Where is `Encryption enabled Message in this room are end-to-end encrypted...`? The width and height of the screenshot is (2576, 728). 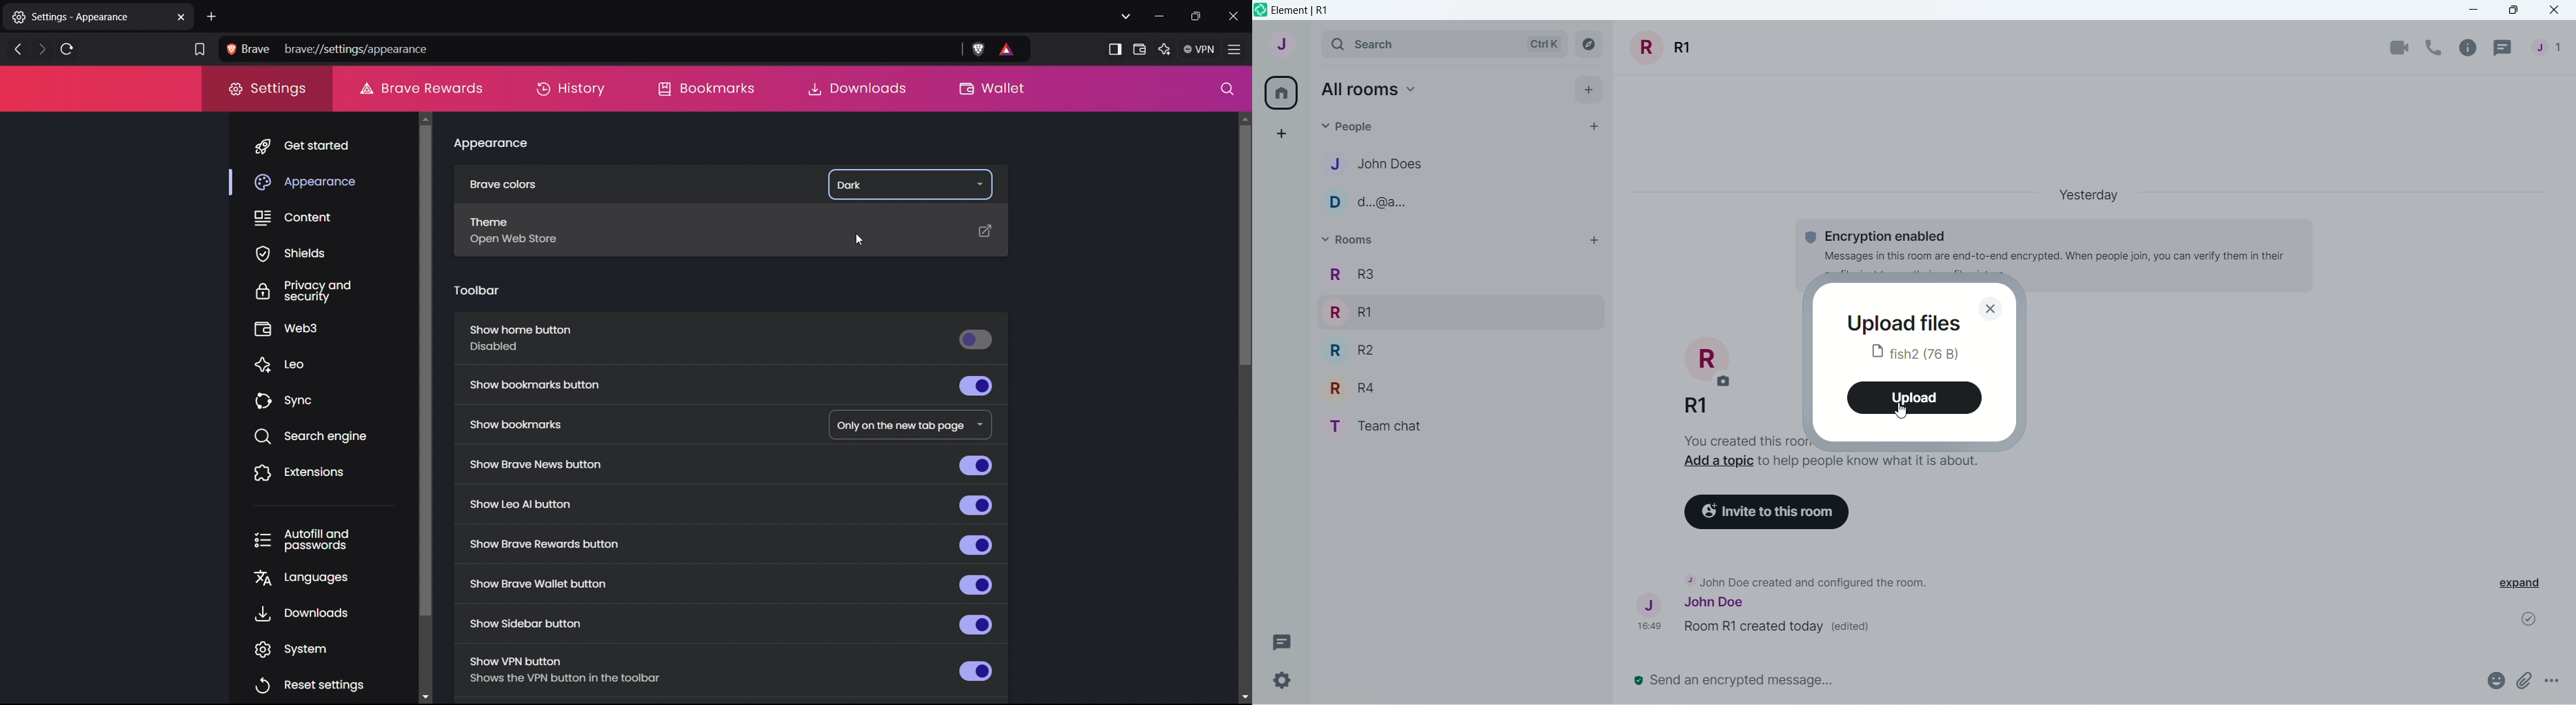
Encryption enabled Message in this room are end-to-end encrypted... is located at coordinates (2047, 249).